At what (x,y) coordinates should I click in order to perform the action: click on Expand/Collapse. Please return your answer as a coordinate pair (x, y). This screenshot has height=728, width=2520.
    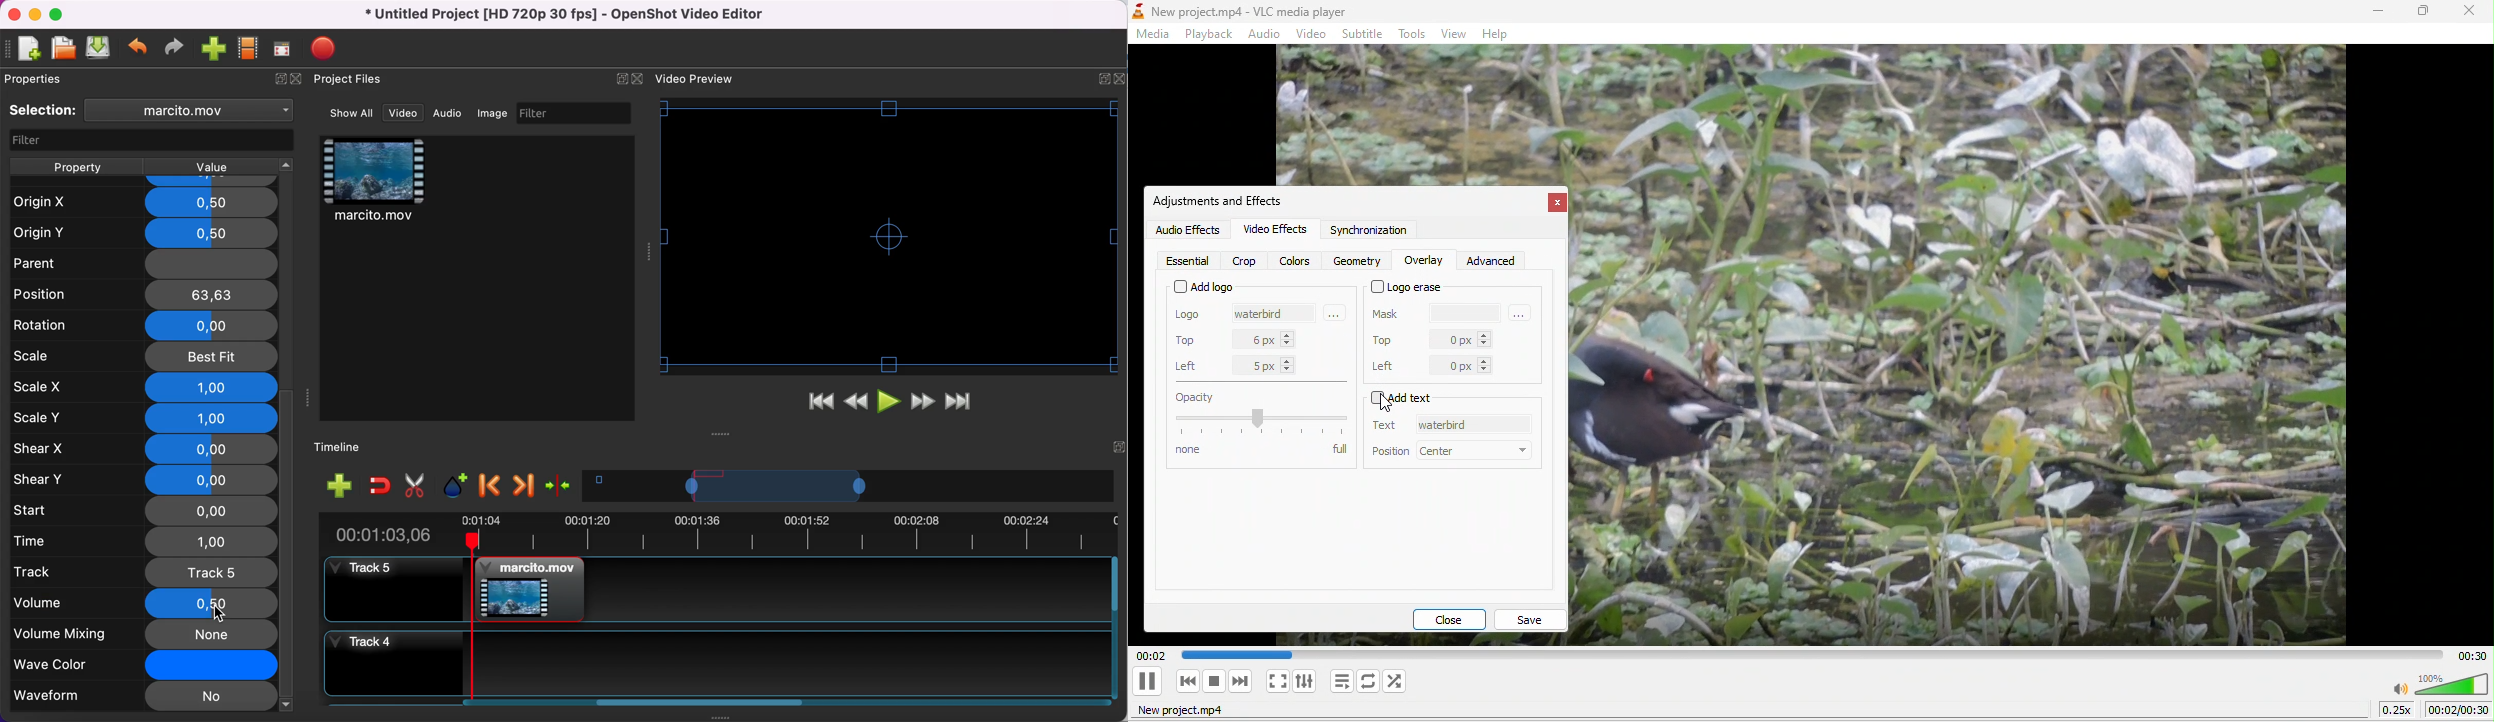
    Looking at the image, I should click on (1119, 447).